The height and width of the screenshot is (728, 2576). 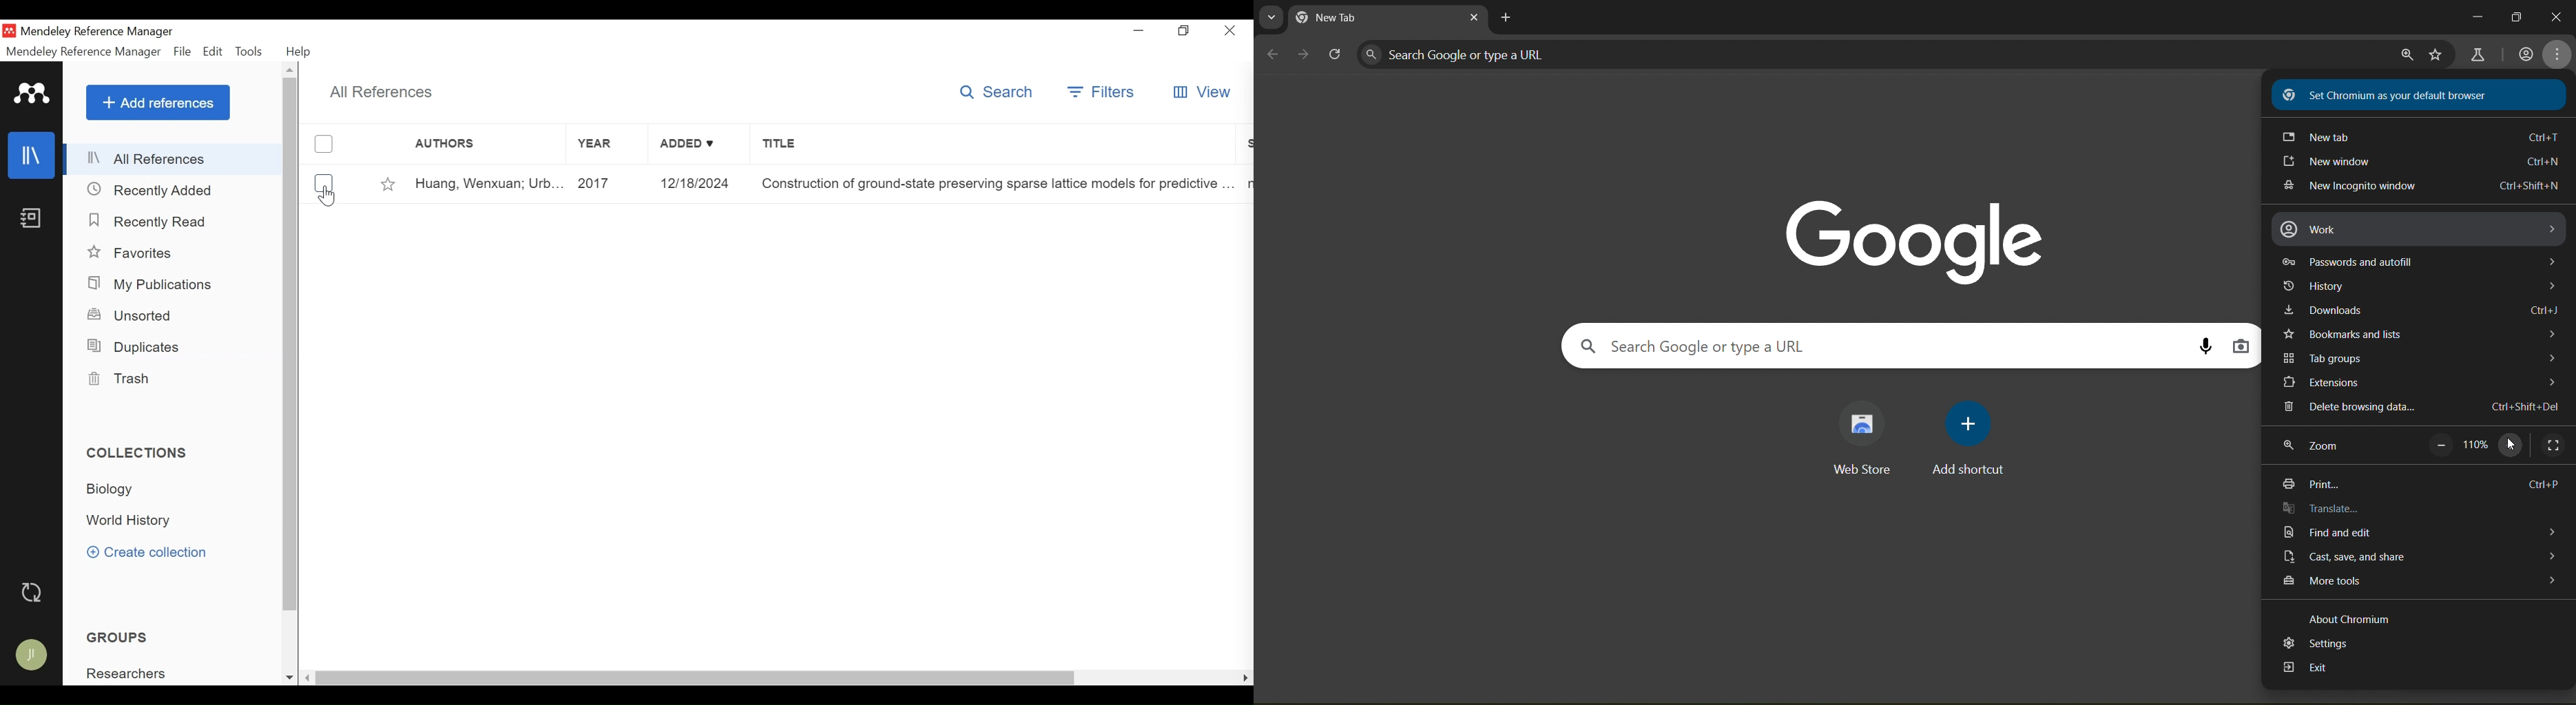 I want to click on Edit, so click(x=212, y=52).